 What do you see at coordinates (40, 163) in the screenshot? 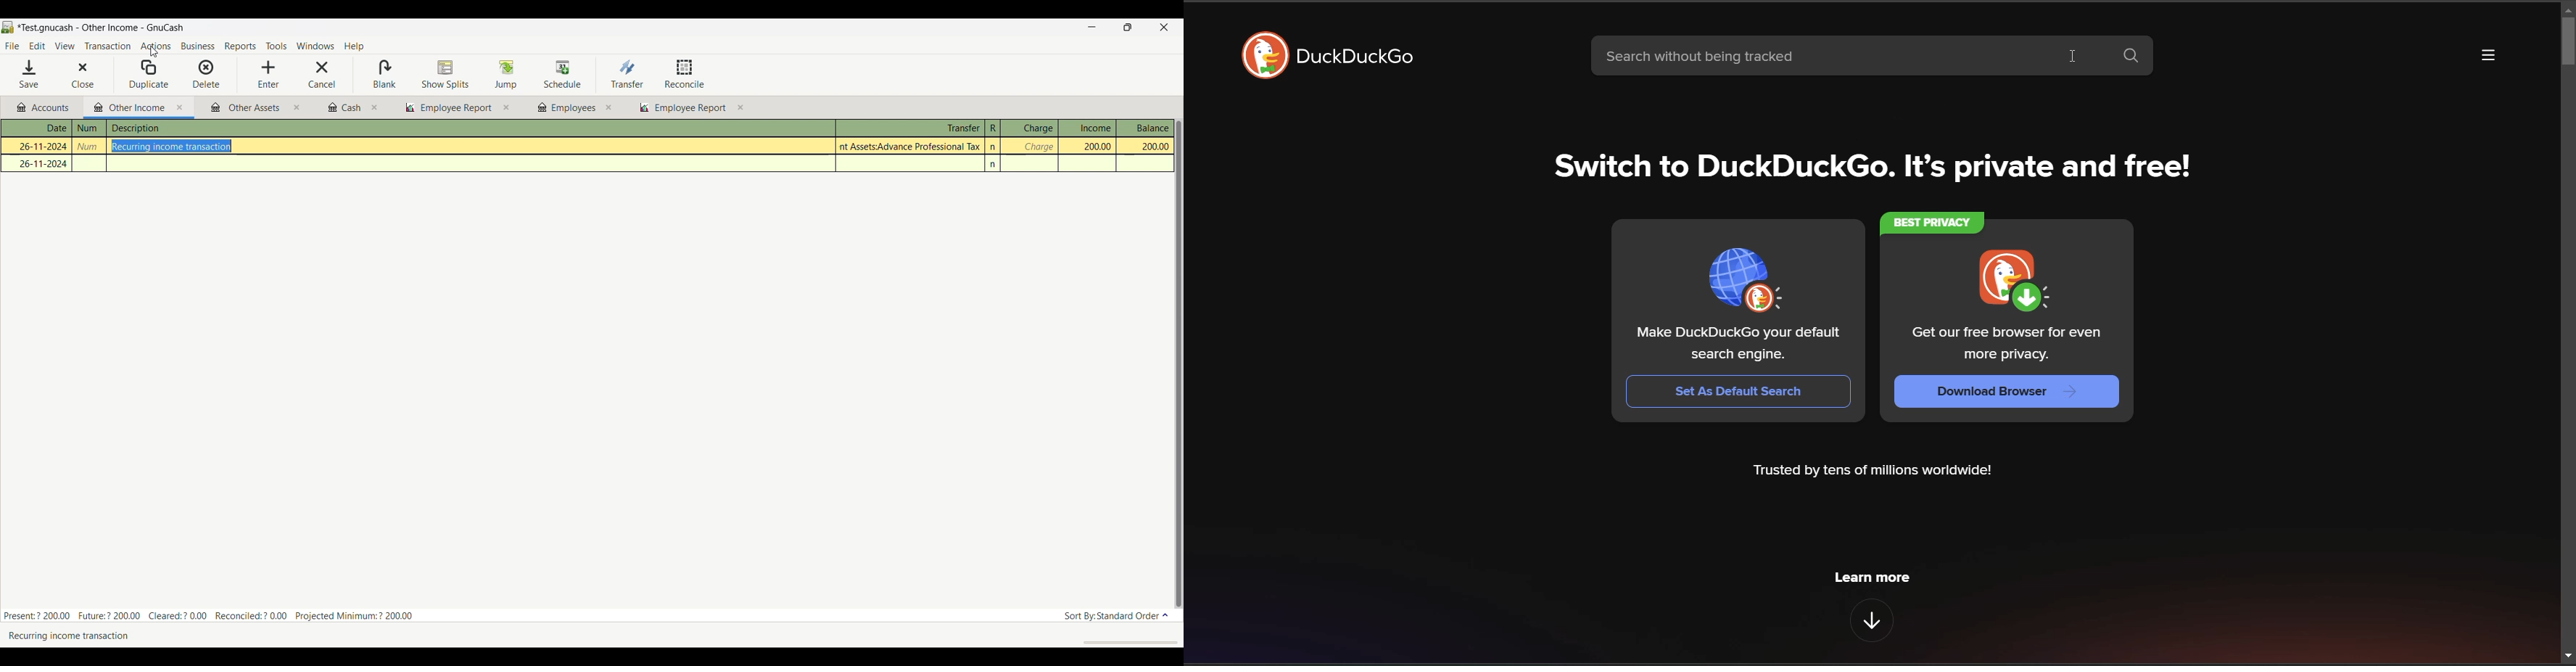
I see `26-11-2024` at bounding box center [40, 163].